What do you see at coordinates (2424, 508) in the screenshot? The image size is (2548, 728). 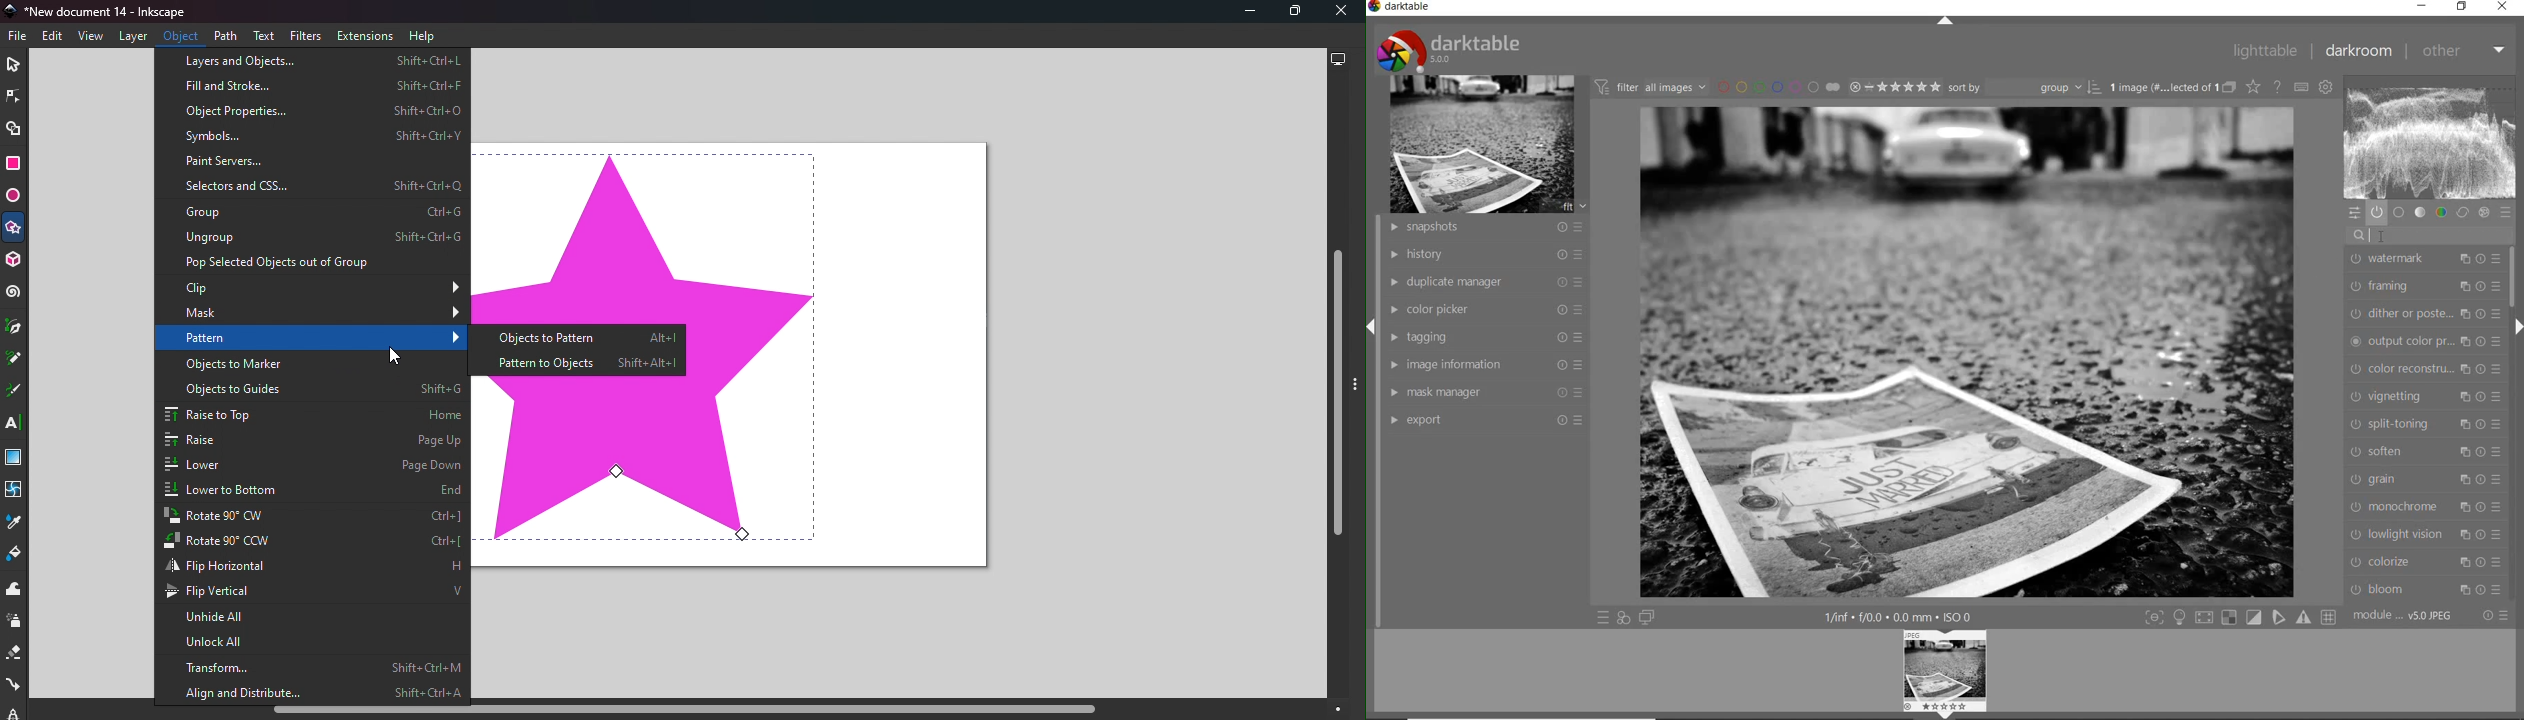 I see `monochrome` at bounding box center [2424, 508].